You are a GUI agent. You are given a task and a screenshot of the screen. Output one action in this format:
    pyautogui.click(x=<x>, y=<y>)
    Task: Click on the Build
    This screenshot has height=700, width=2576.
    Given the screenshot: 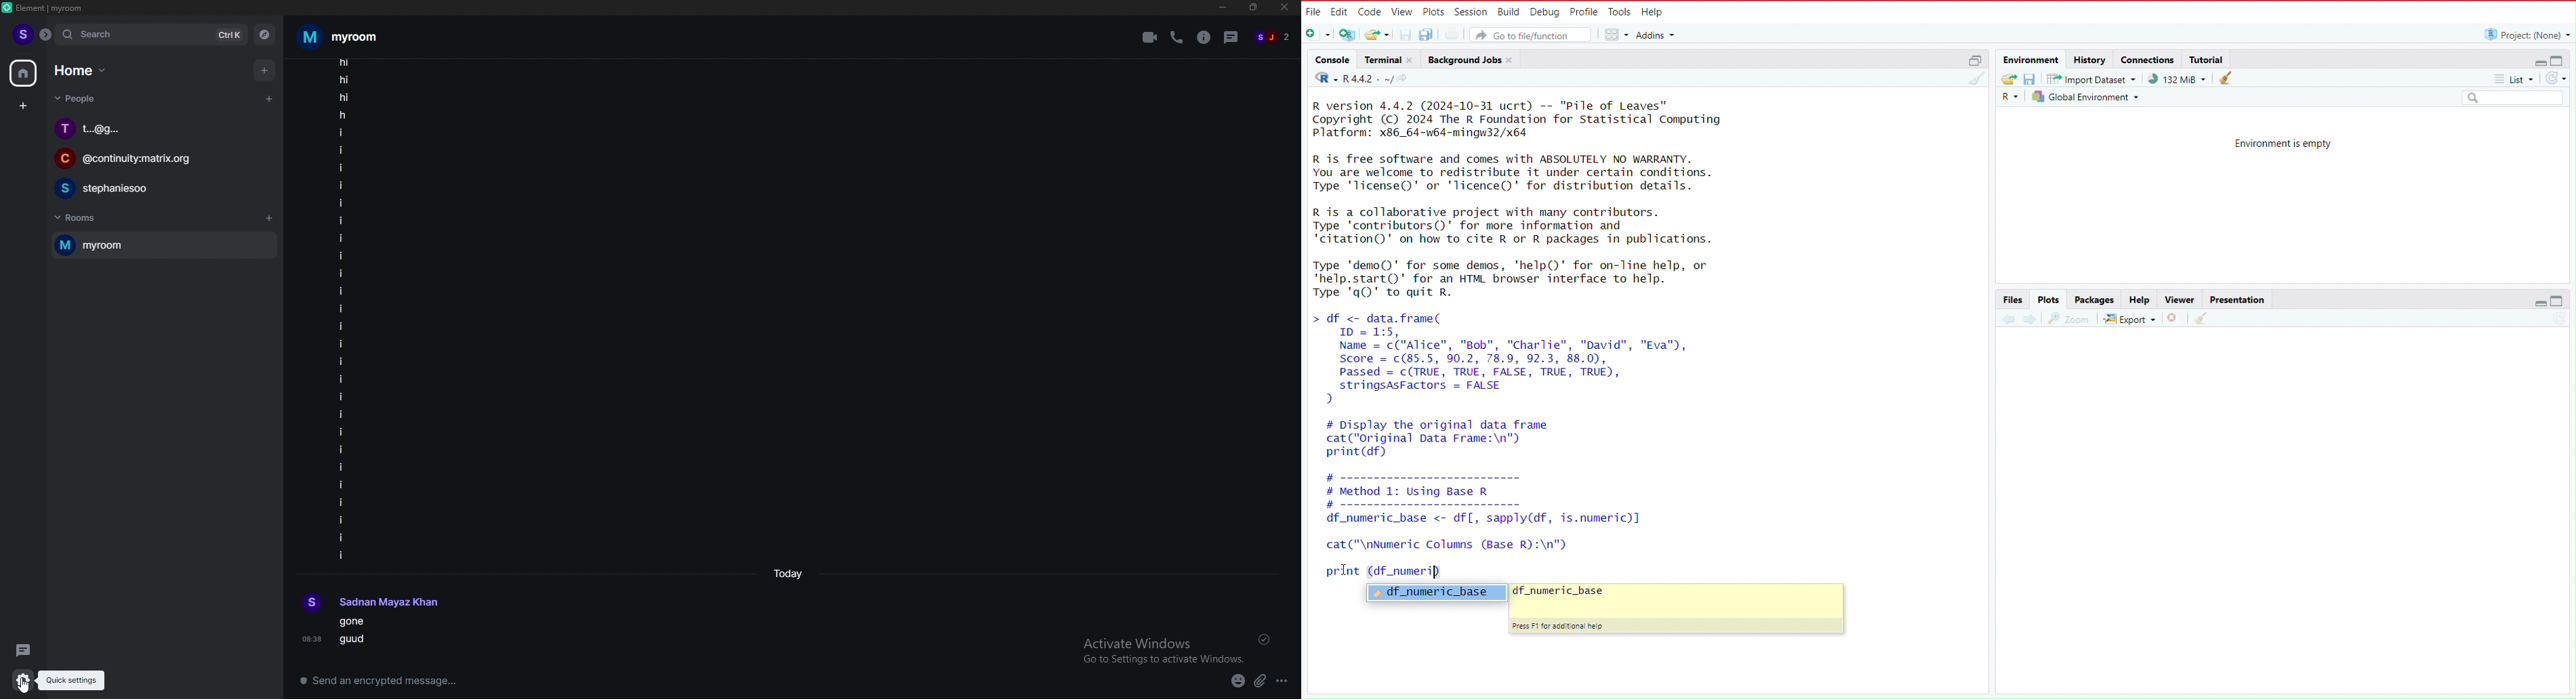 What is the action you would take?
    pyautogui.click(x=1508, y=11)
    